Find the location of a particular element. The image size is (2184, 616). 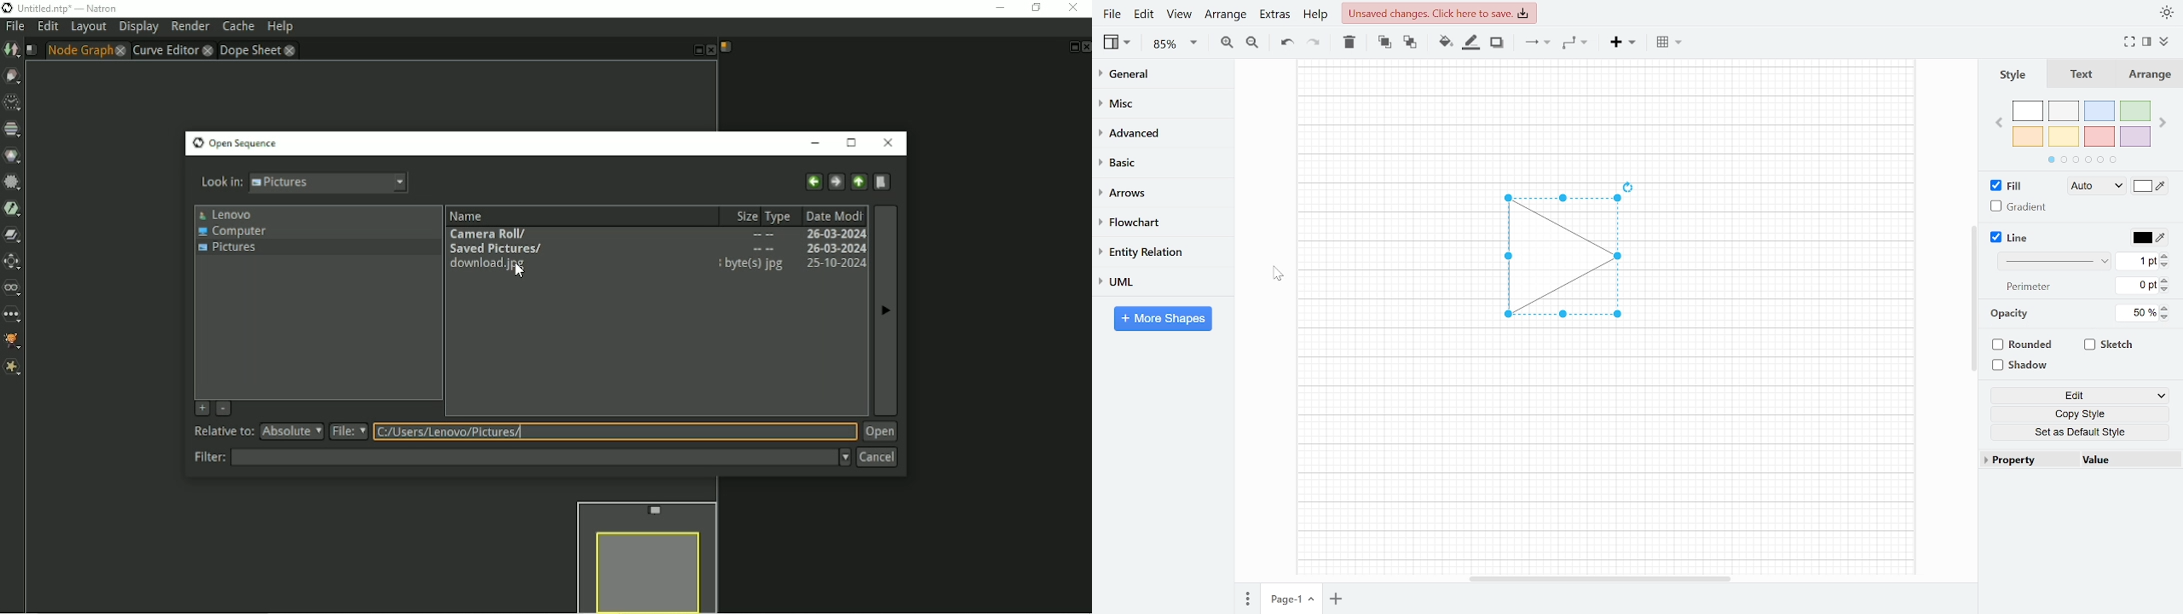

help is located at coordinates (1317, 14).